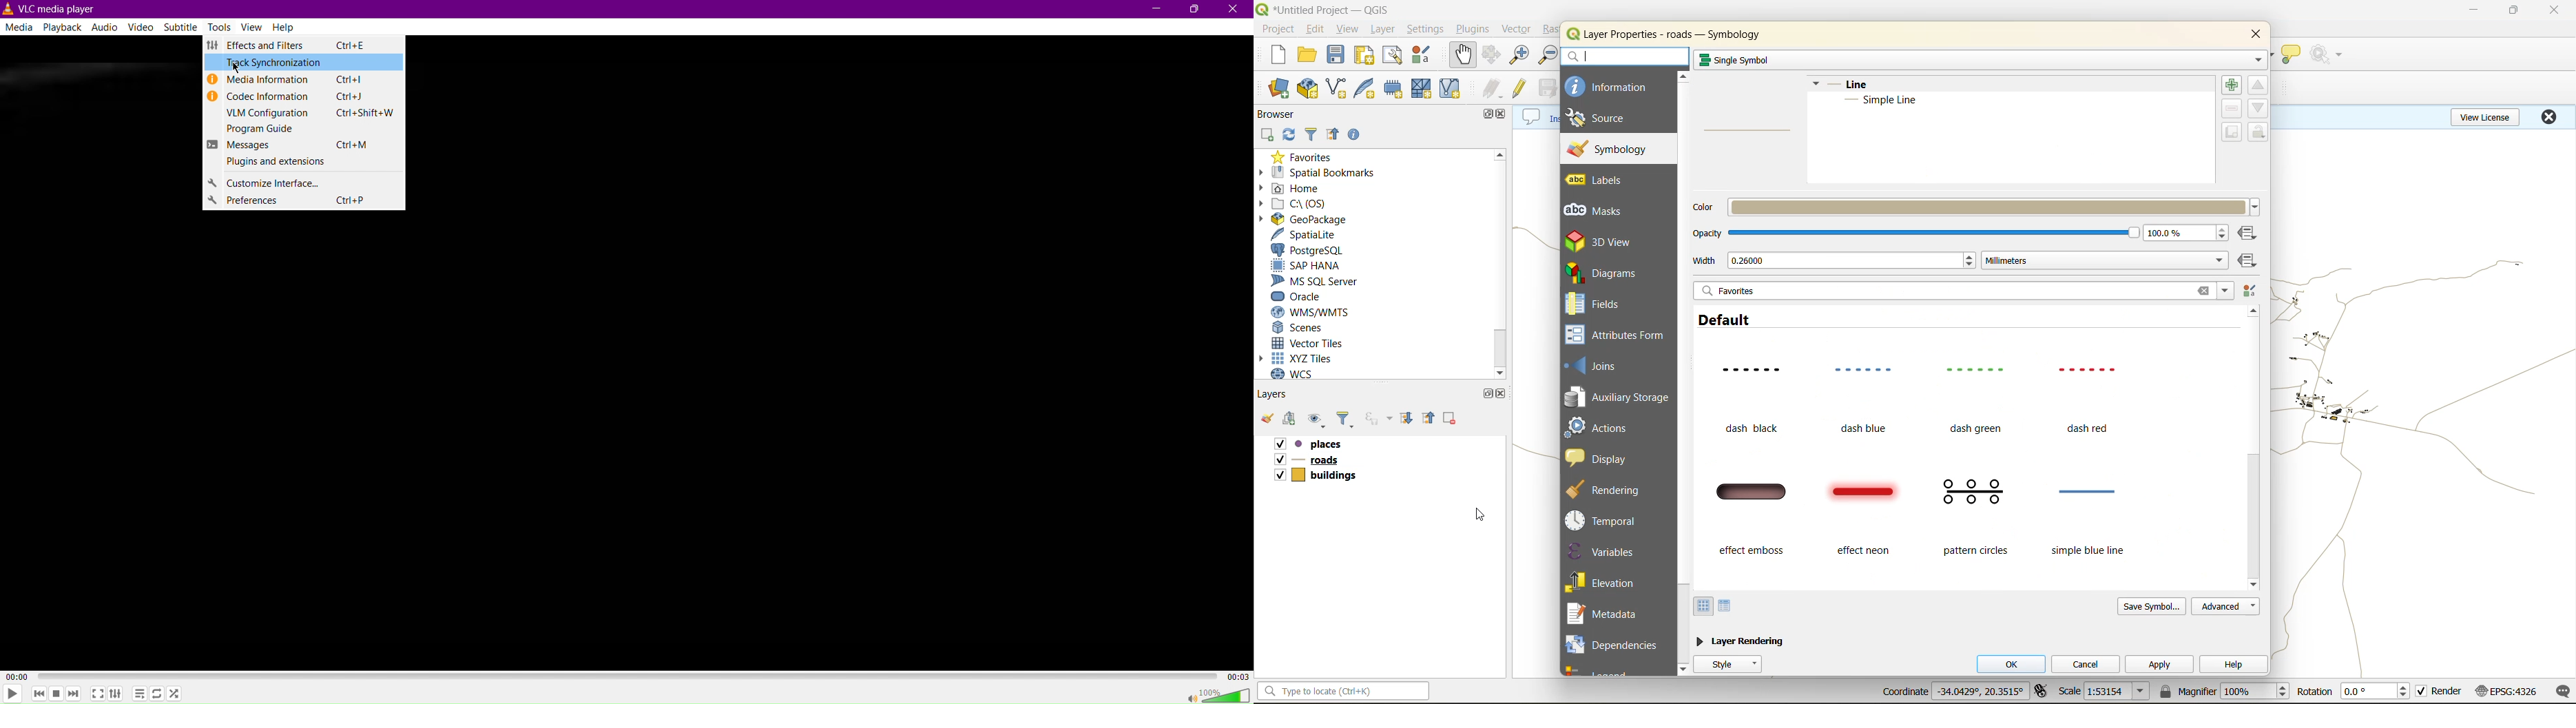 This screenshot has height=728, width=2576. I want to click on dash blue, so click(1861, 404).